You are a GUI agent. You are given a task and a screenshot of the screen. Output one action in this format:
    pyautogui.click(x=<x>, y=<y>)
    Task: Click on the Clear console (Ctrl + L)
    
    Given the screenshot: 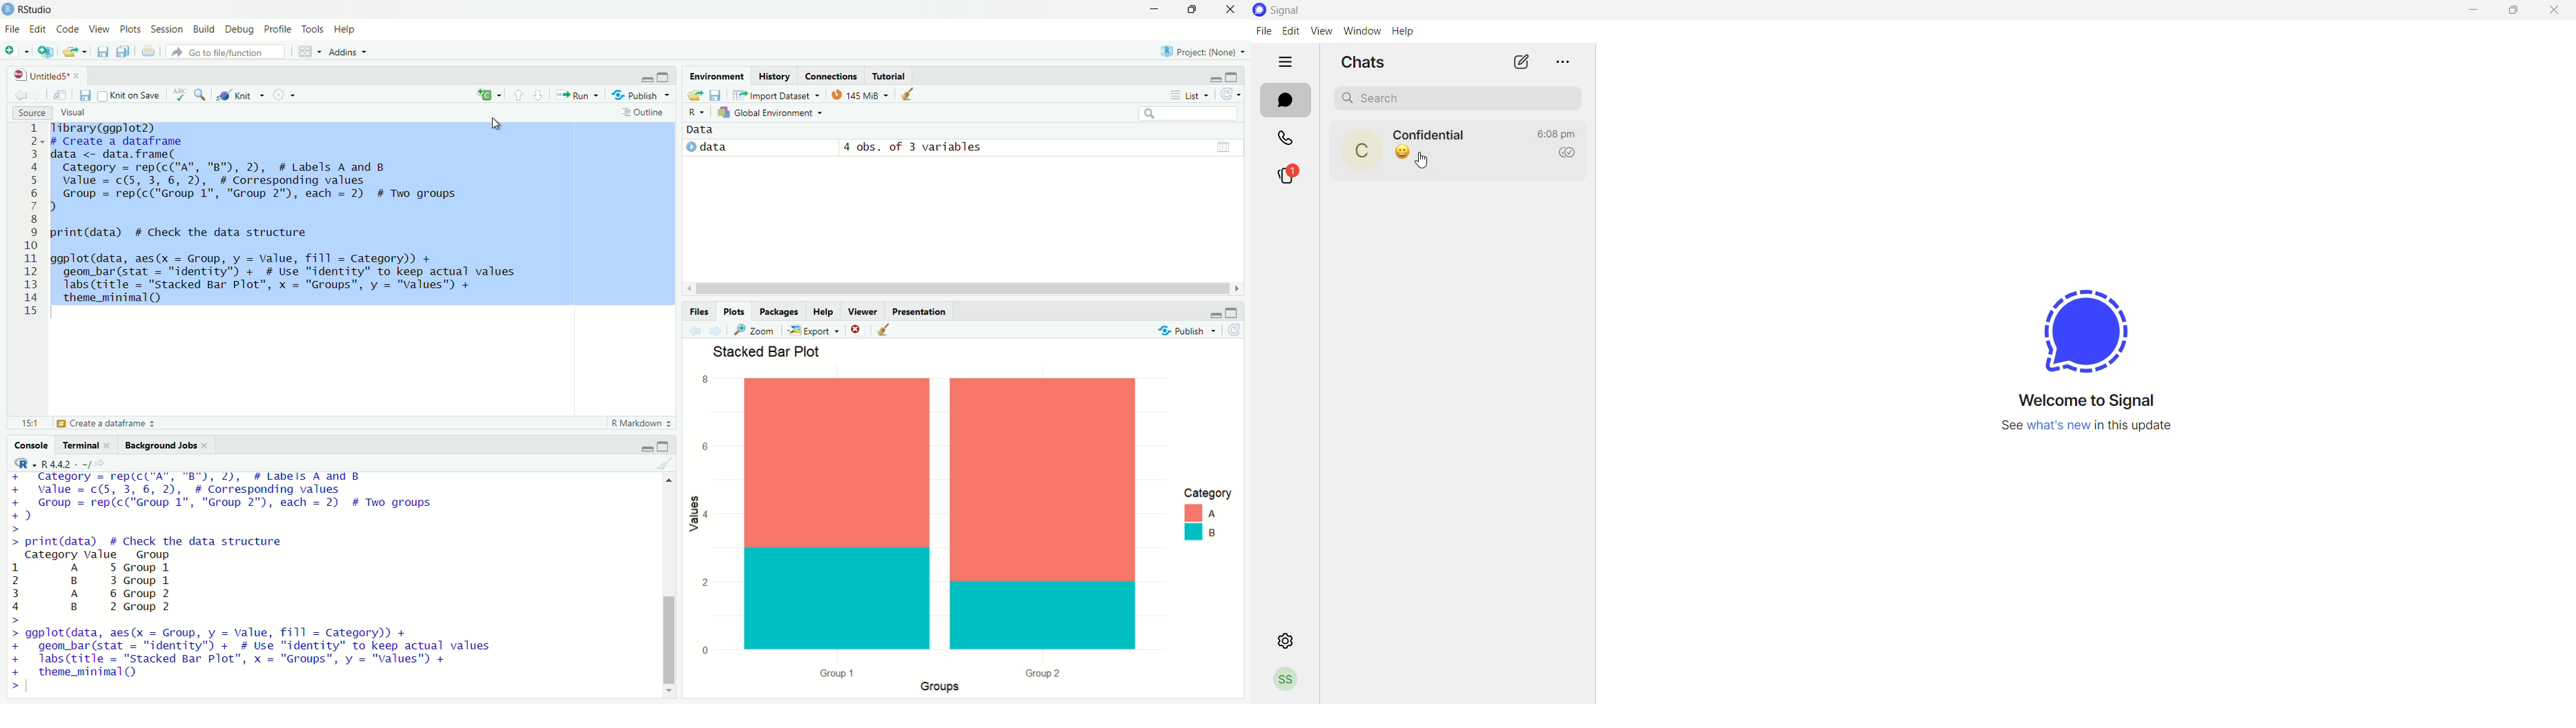 What is the action you would take?
    pyautogui.click(x=880, y=330)
    